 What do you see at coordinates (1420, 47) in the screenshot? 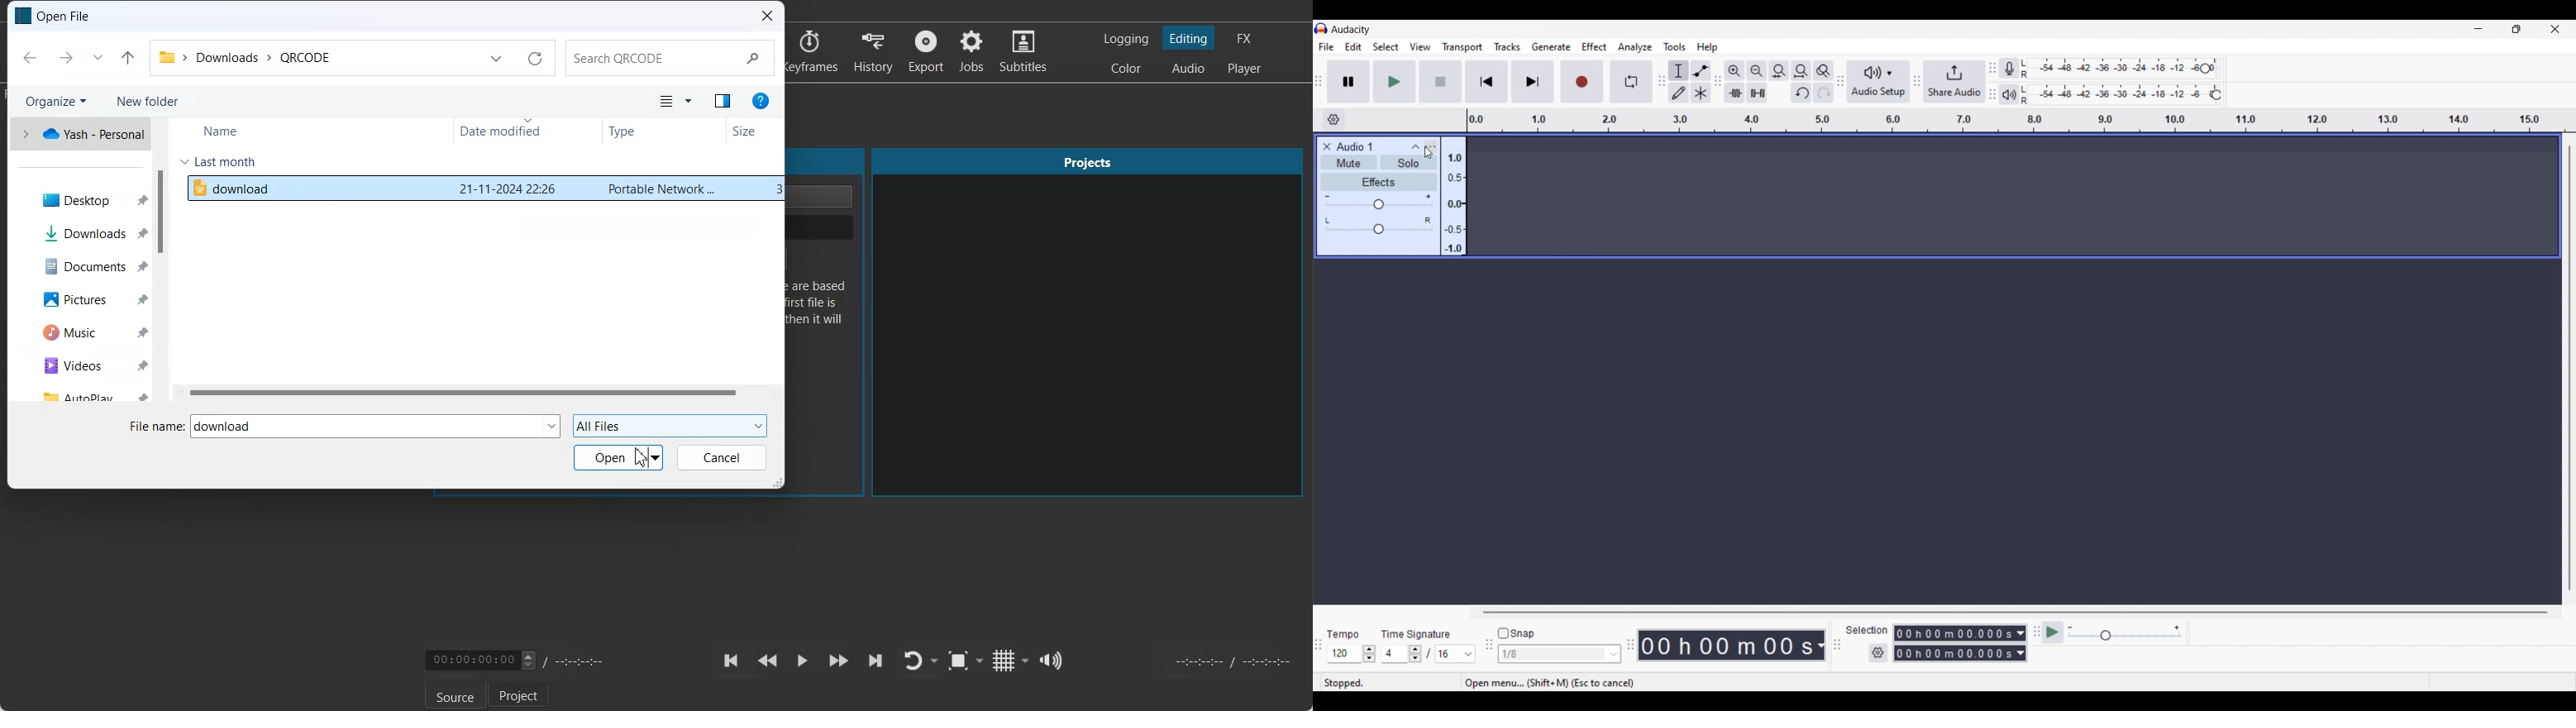
I see `View menu` at bounding box center [1420, 47].